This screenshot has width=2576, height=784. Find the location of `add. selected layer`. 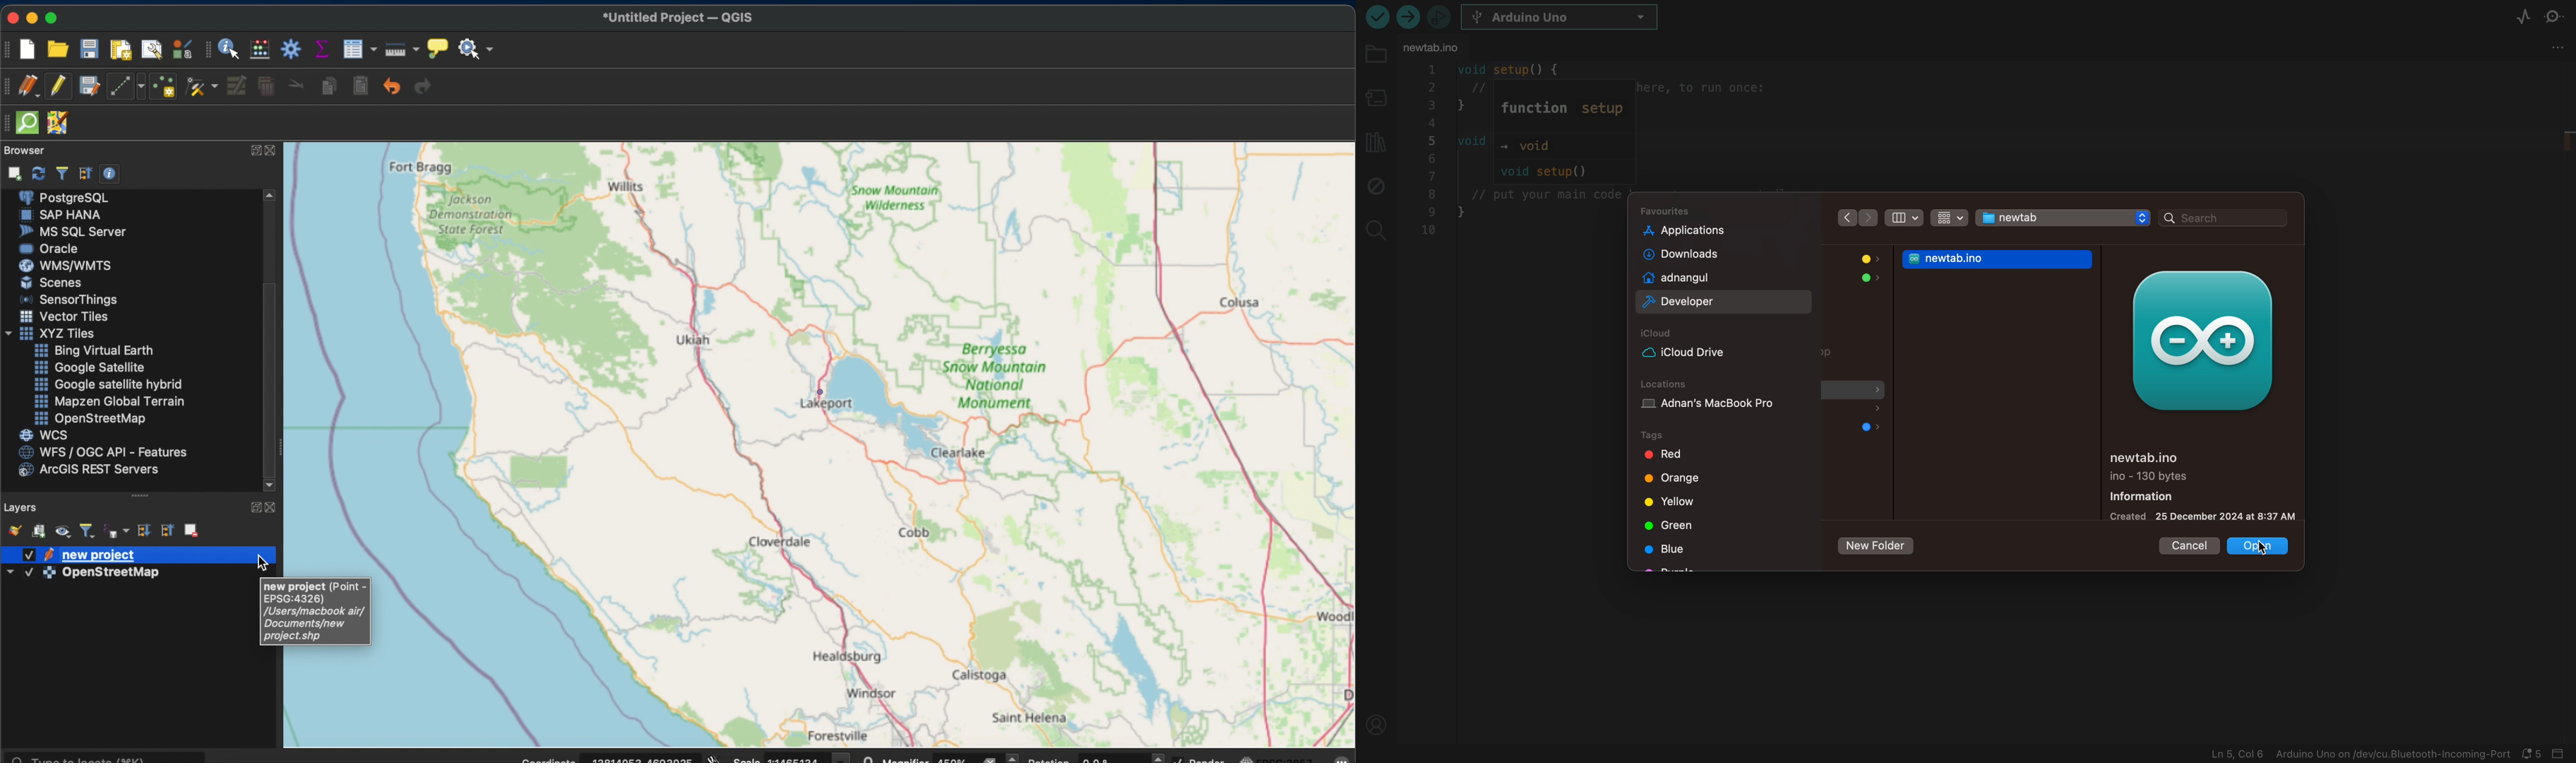

add. selected layer is located at coordinates (12, 172).